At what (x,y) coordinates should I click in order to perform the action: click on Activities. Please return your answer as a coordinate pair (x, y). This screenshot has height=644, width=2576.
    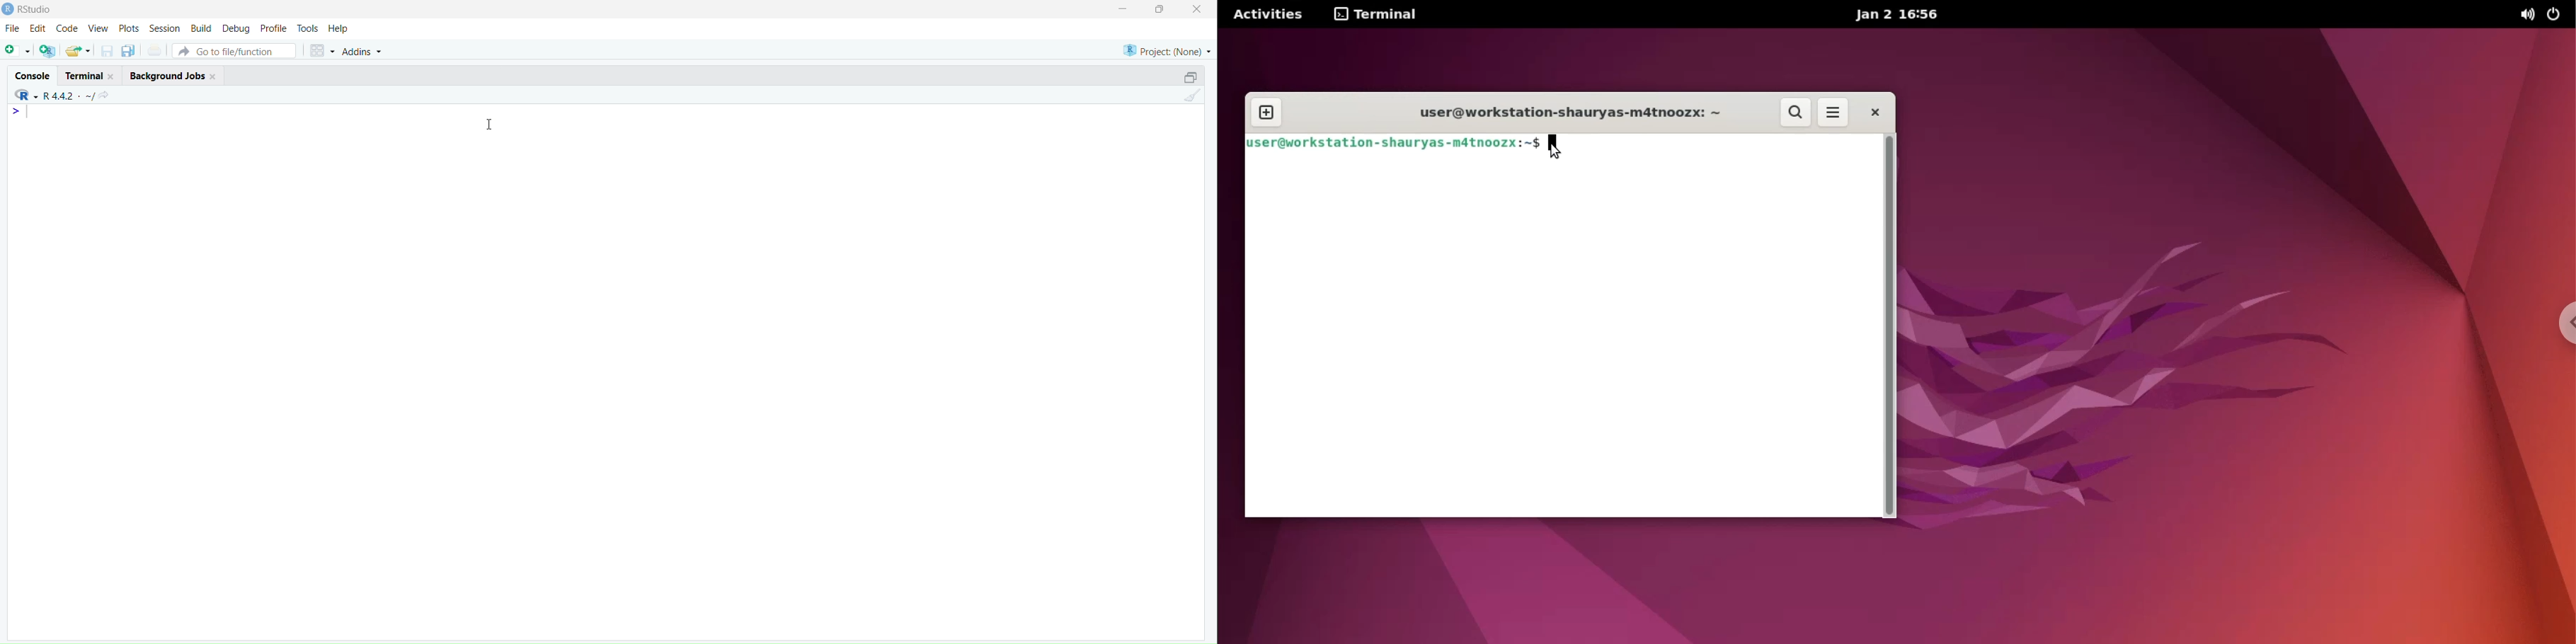
    Looking at the image, I should click on (1276, 14).